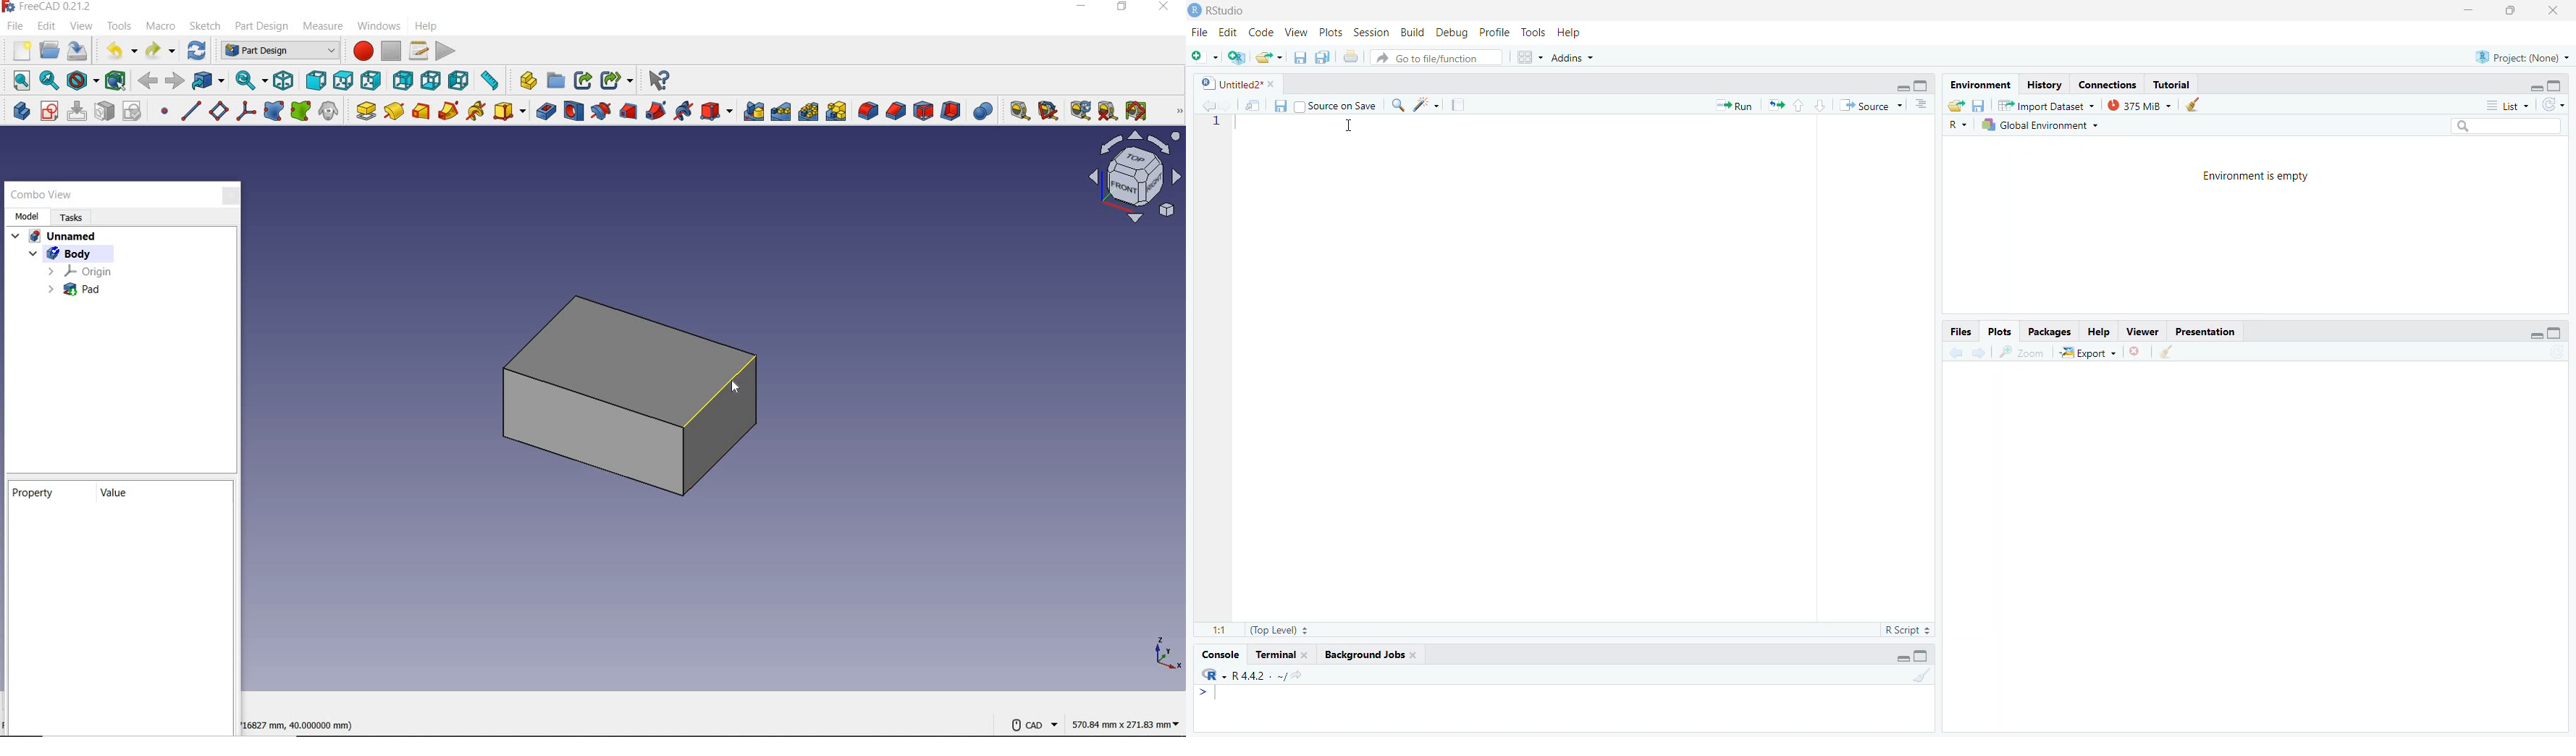 This screenshot has width=2576, height=756. What do you see at coordinates (1398, 104) in the screenshot?
I see `find/replace` at bounding box center [1398, 104].